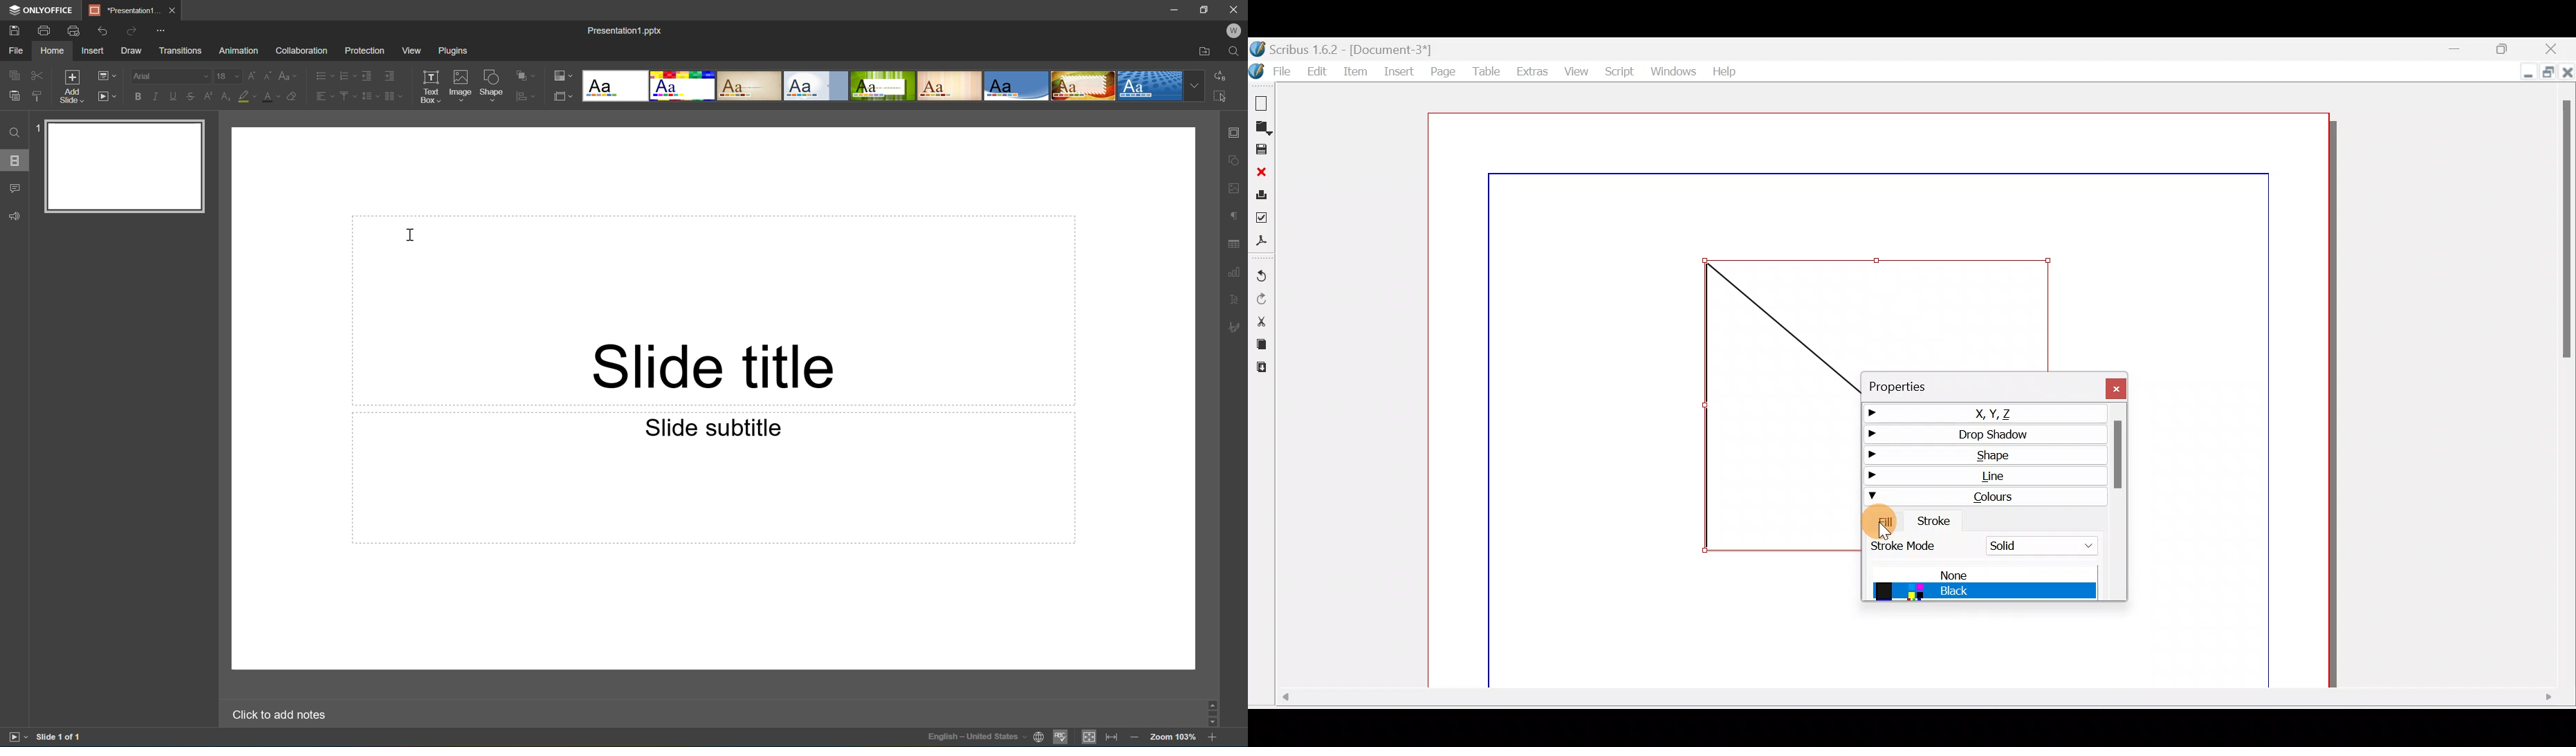 The image size is (2576, 756). I want to click on Highlight color, so click(246, 95).